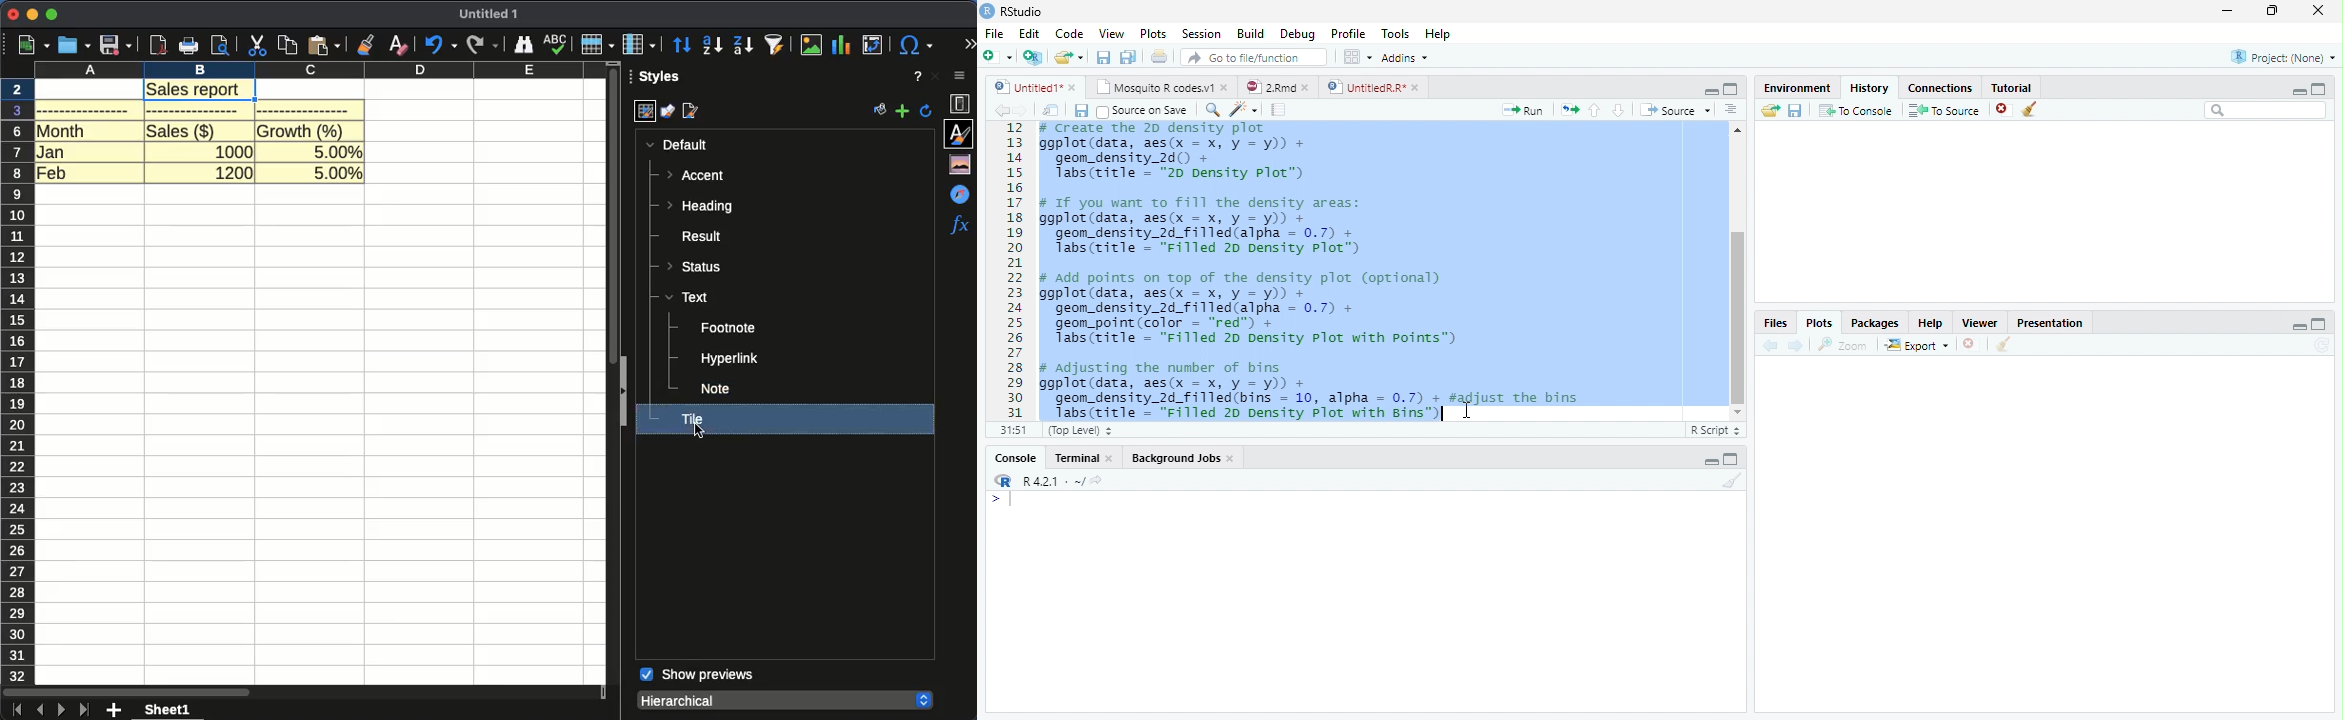 The height and width of the screenshot is (728, 2352). I want to click on Help, so click(1437, 35).